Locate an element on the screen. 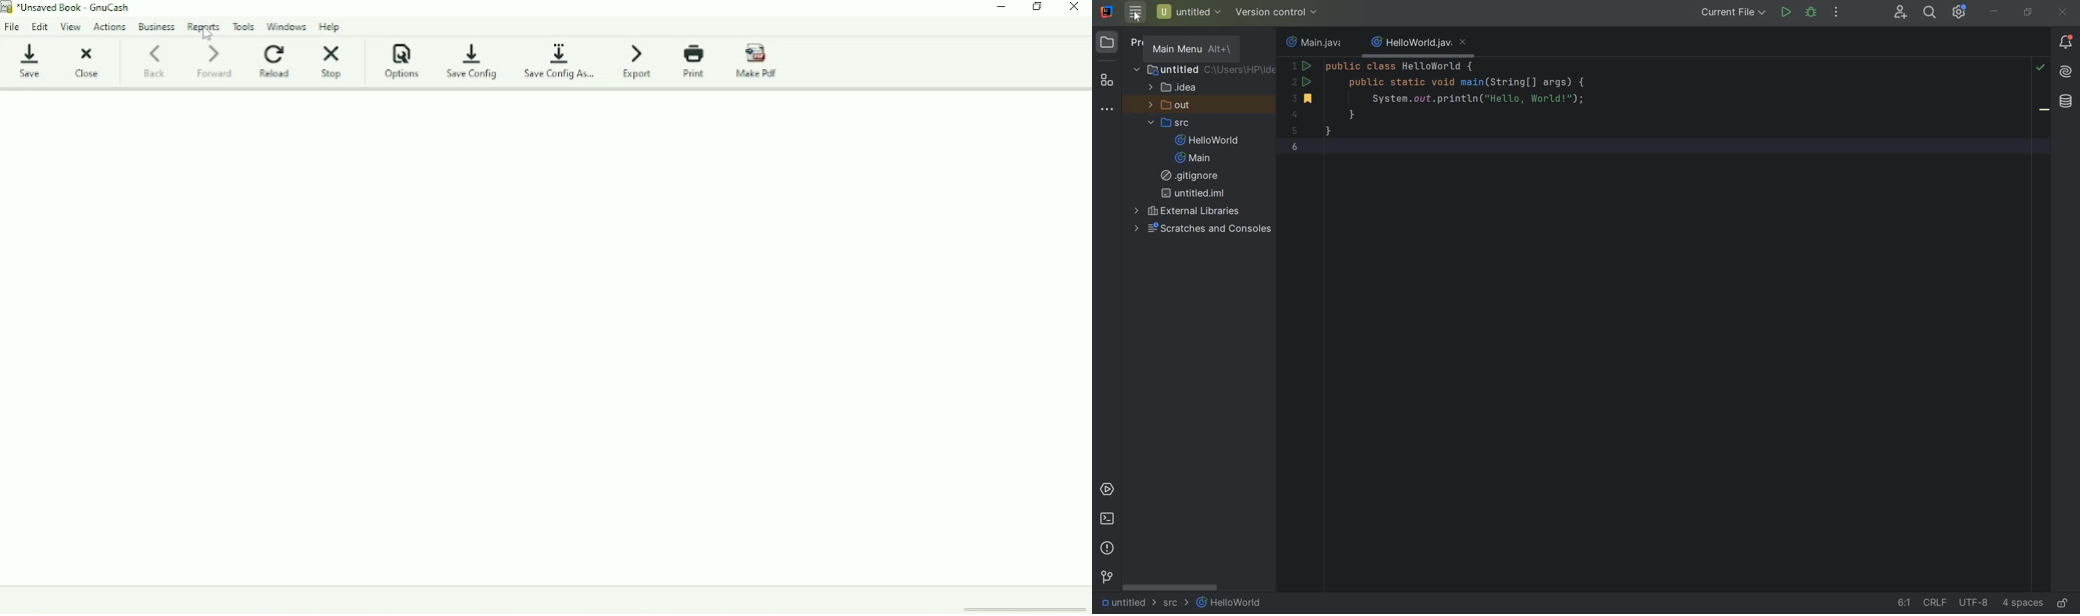 The image size is (2100, 616). Actions is located at coordinates (111, 27).